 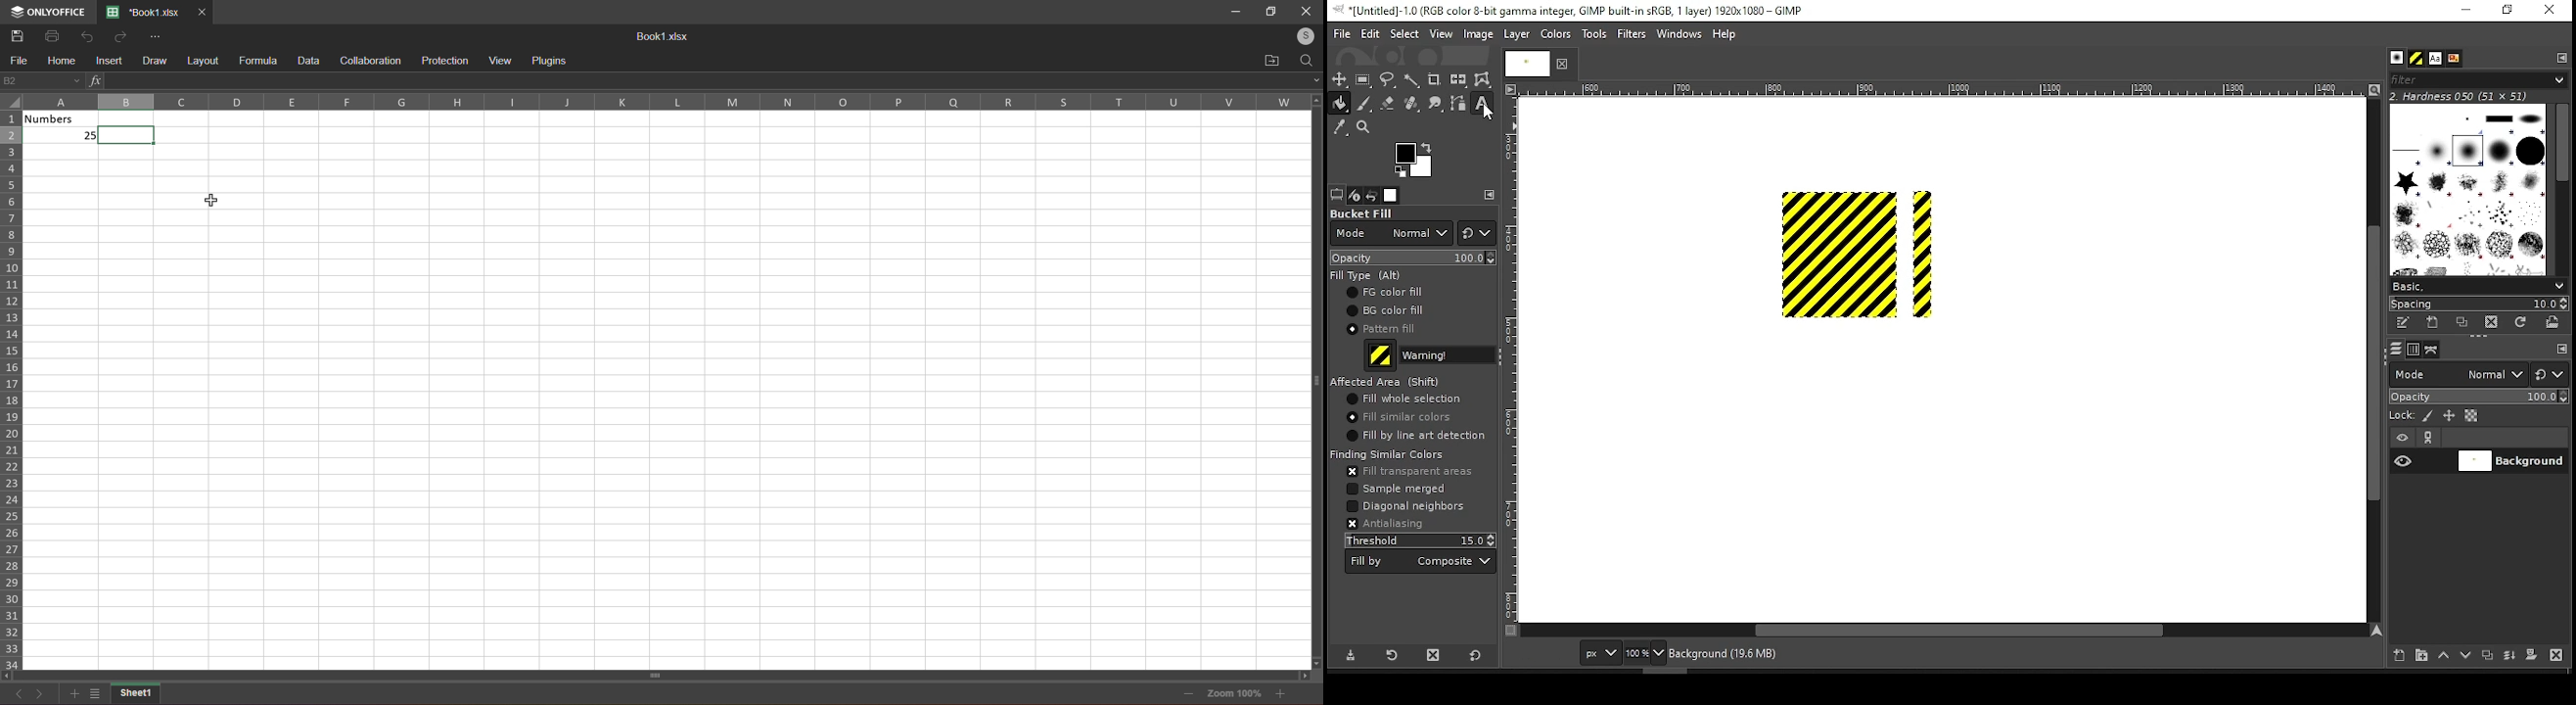 What do you see at coordinates (1300, 675) in the screenshot?
I see `scroll right` at bounding box center [1300, 675].